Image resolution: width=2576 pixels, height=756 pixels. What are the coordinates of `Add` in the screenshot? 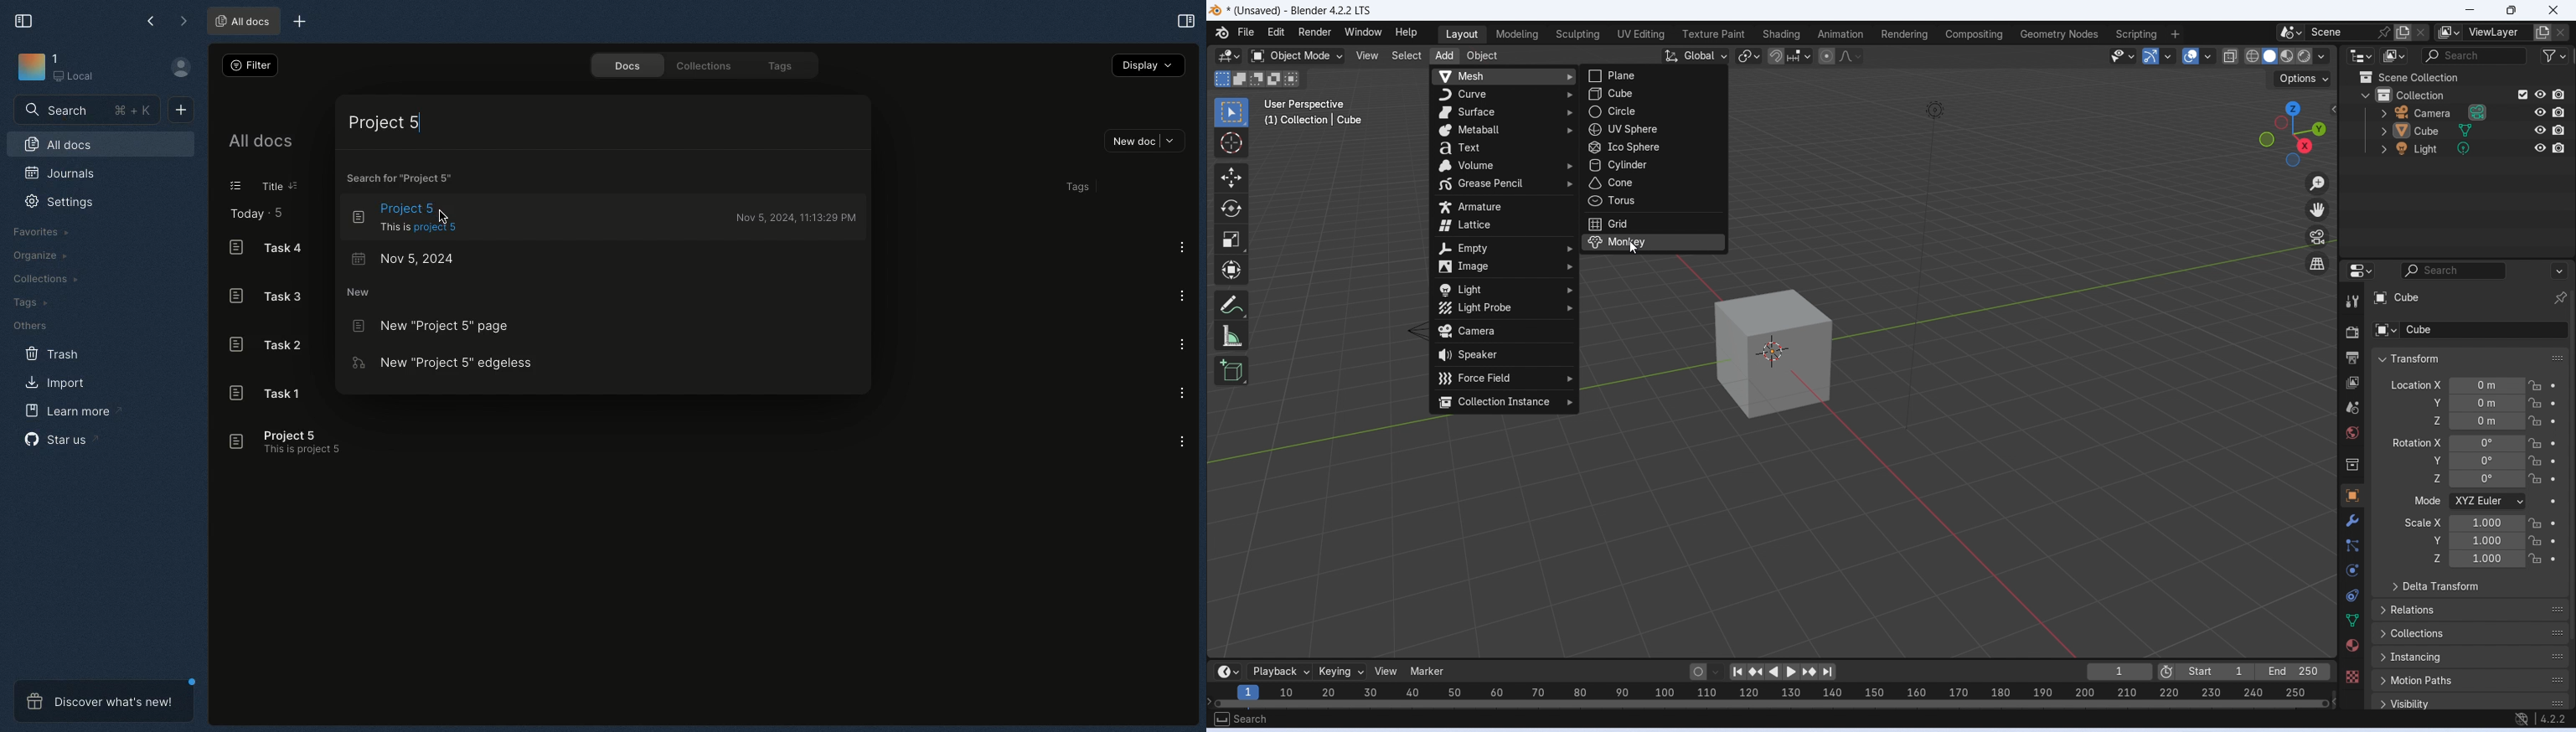 It's located at (1443, 57).